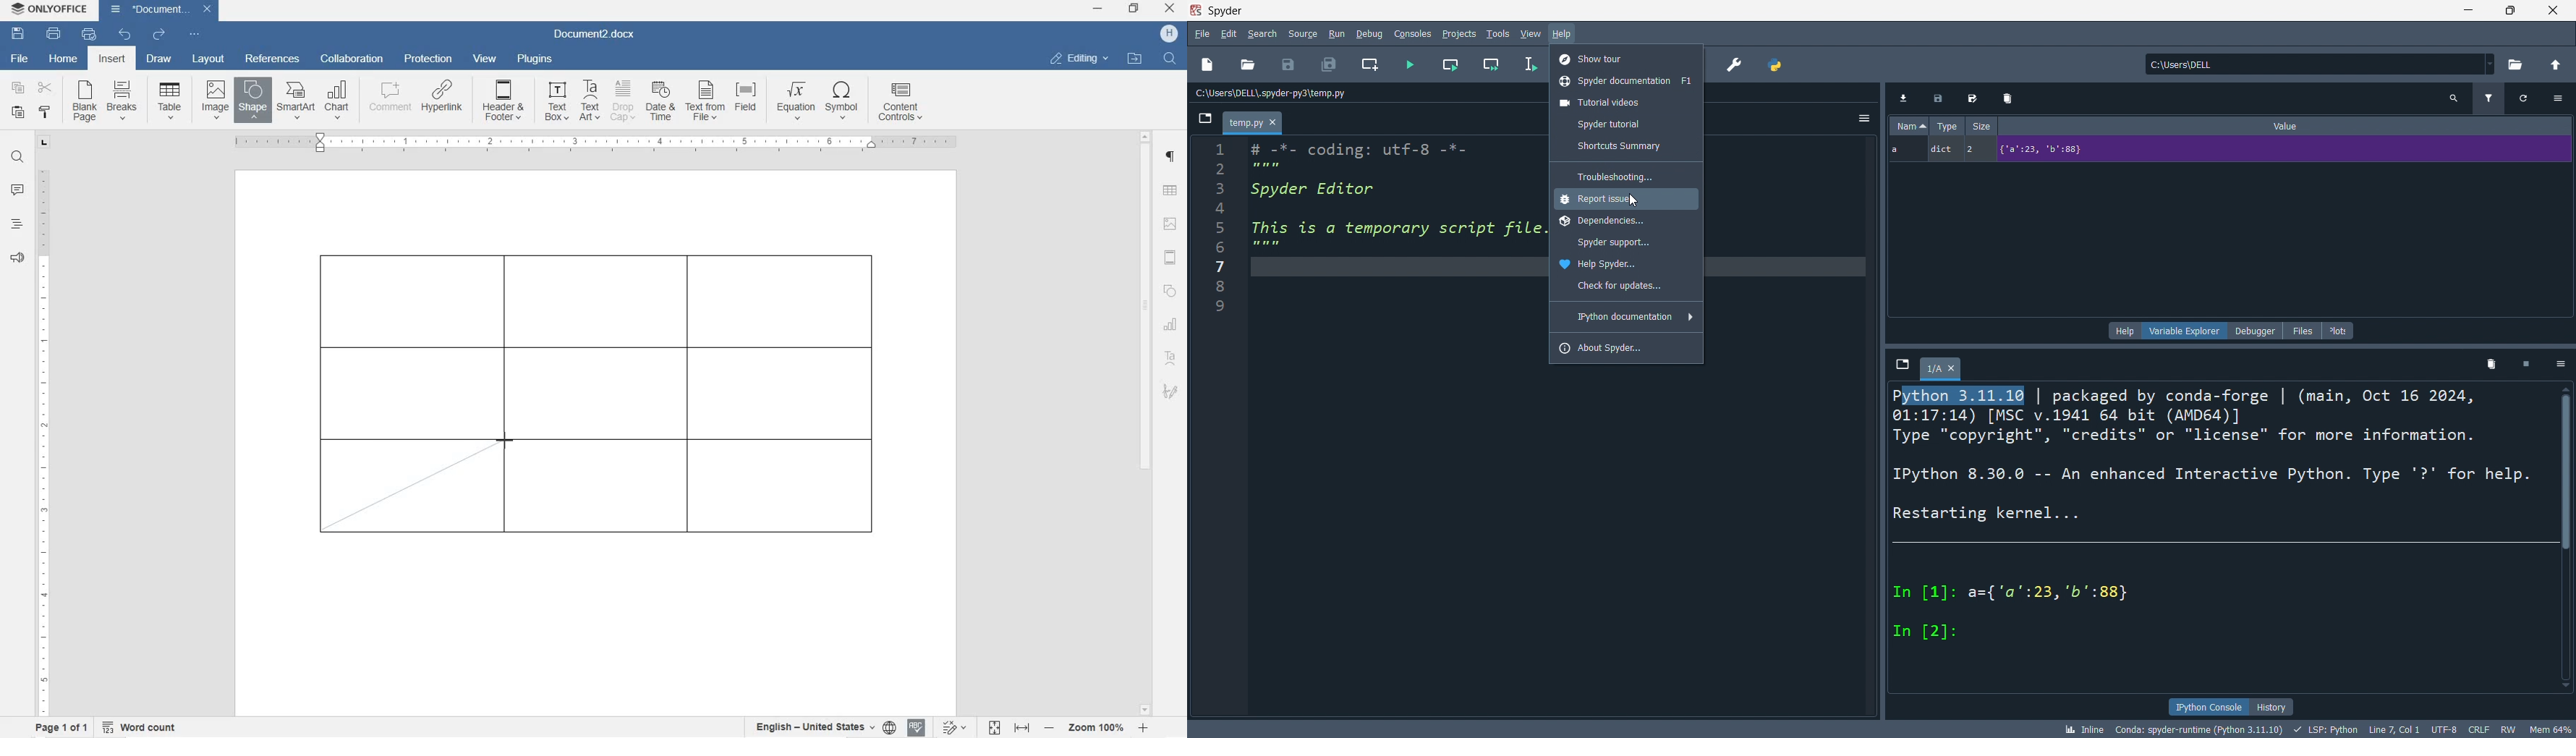  Describe the element at coordinates (411, 485) in the screenshot. I see `drawing diagonal line border` at that location.